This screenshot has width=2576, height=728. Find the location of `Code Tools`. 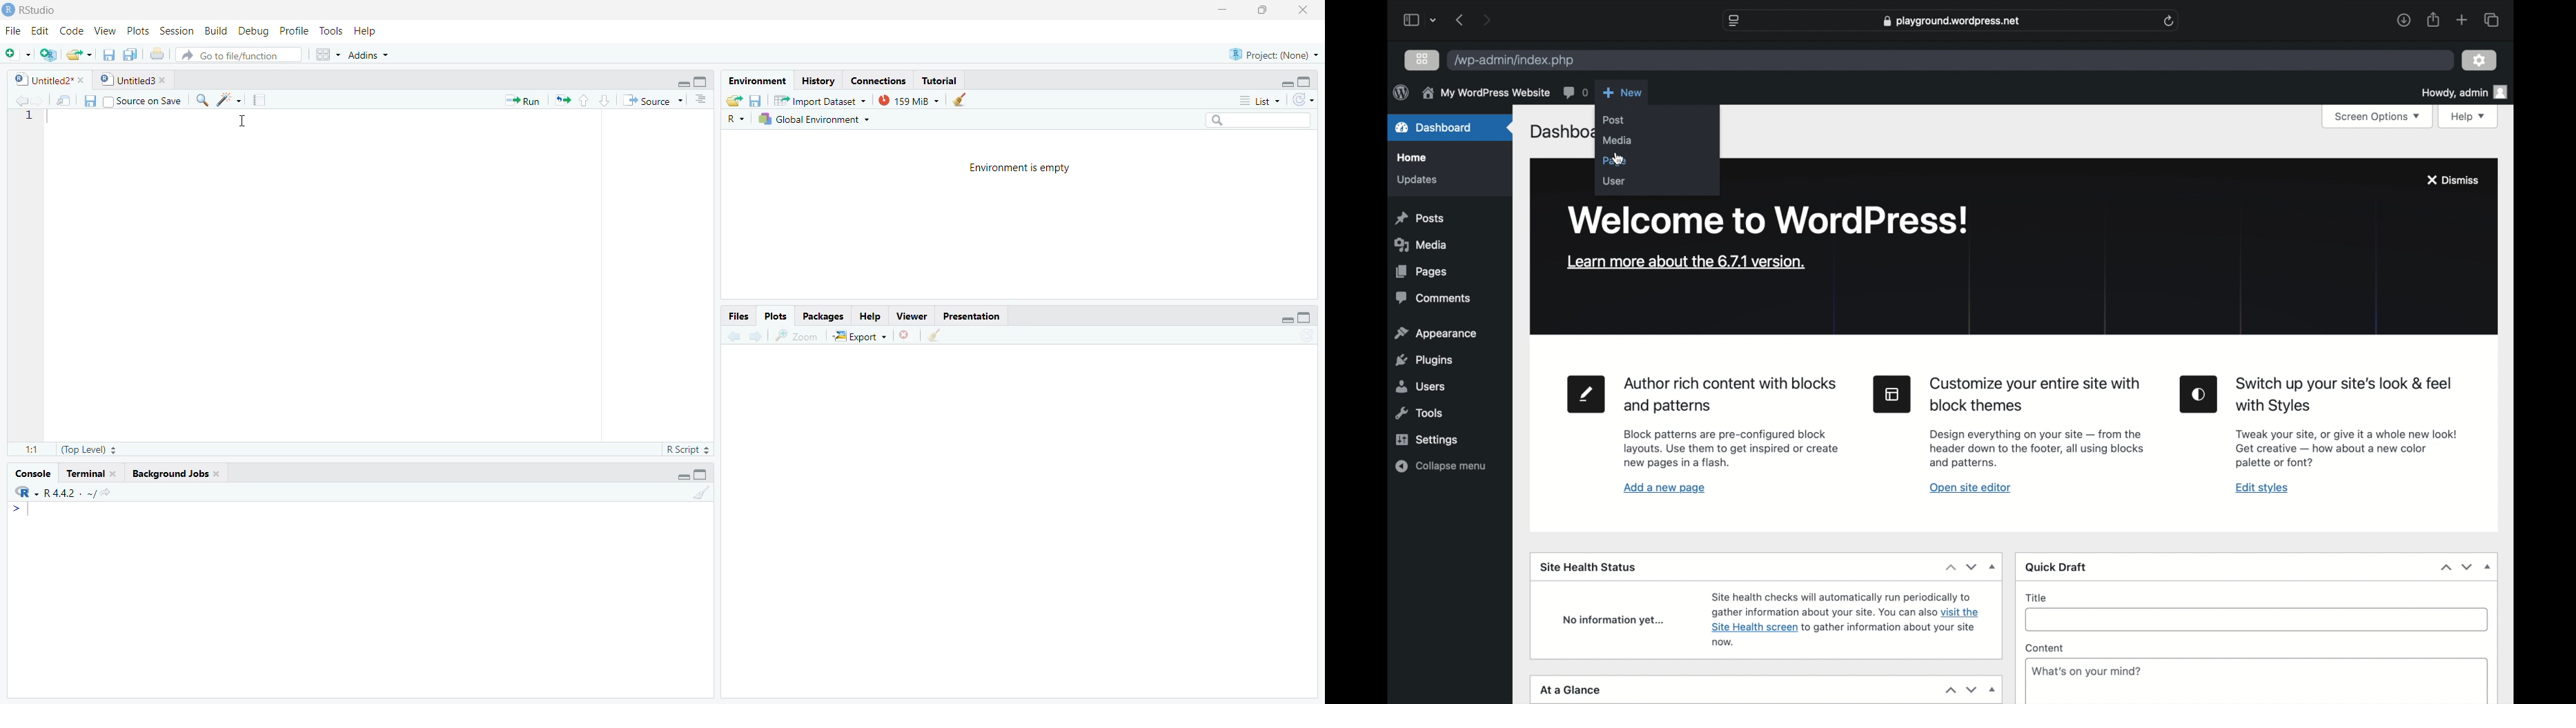

Code Tools is located at coordinates (229, 99).